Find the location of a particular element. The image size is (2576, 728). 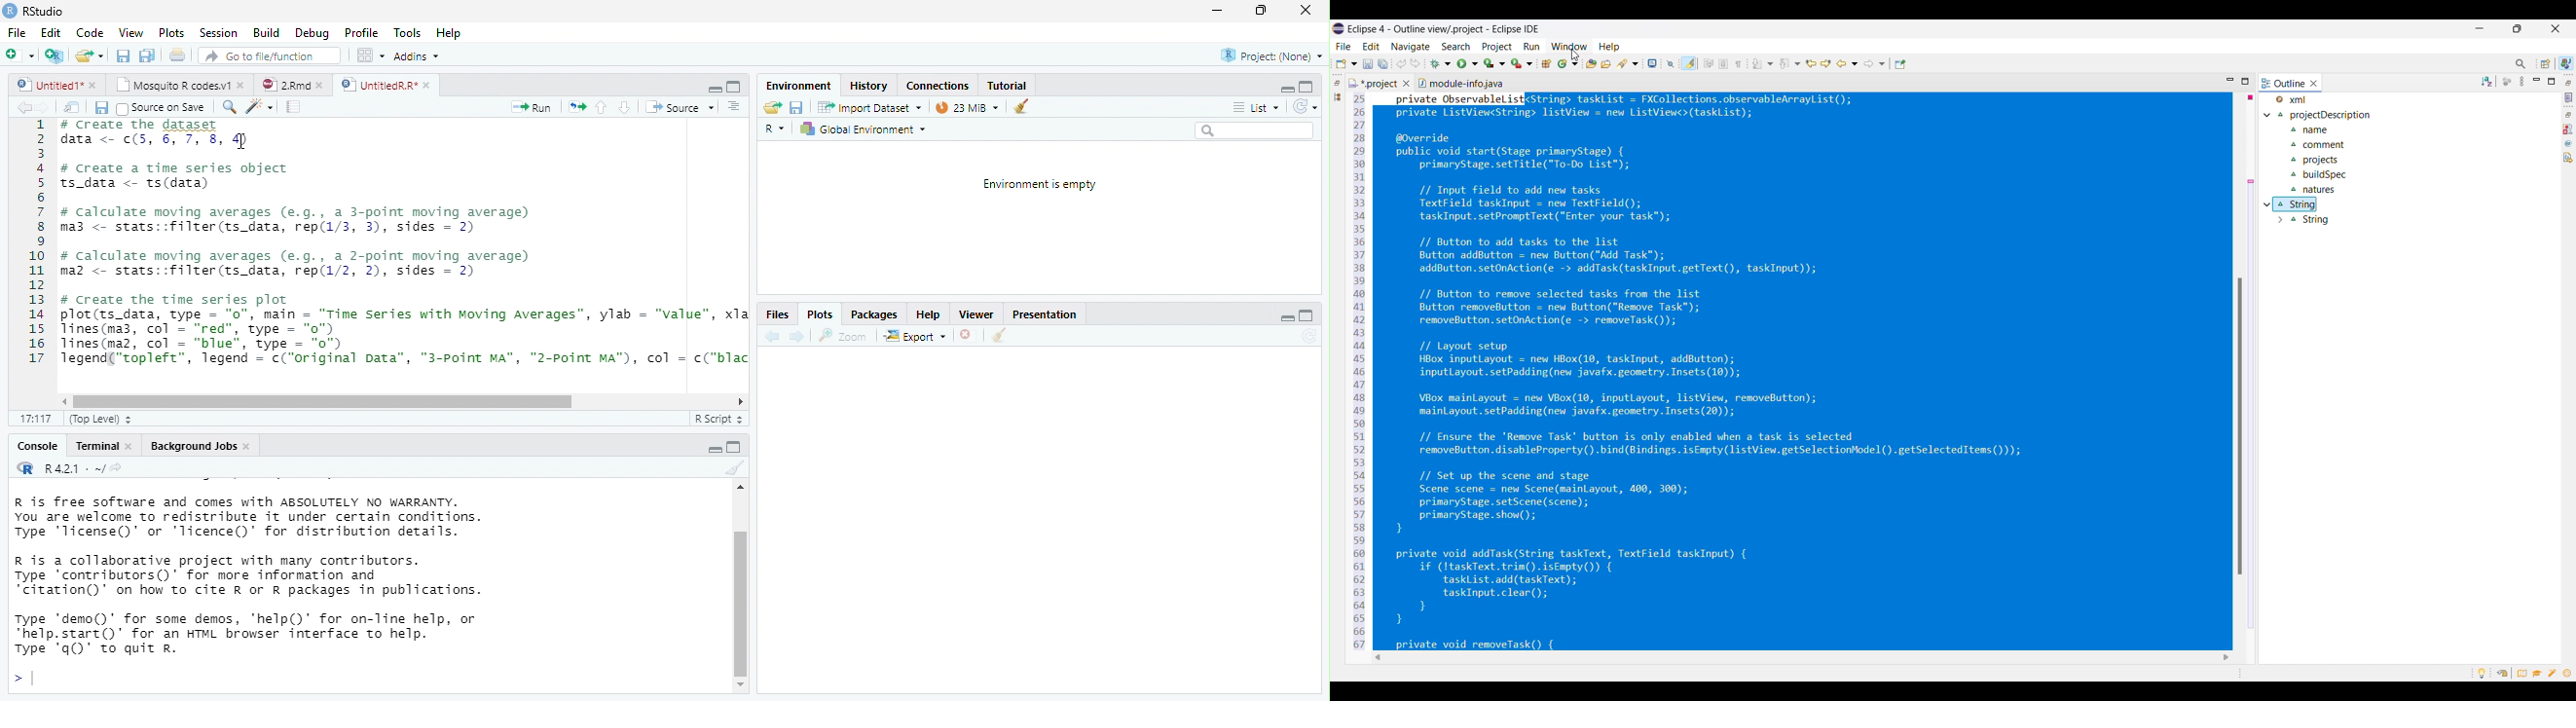

Terminal is located at coordinates (96, 446).